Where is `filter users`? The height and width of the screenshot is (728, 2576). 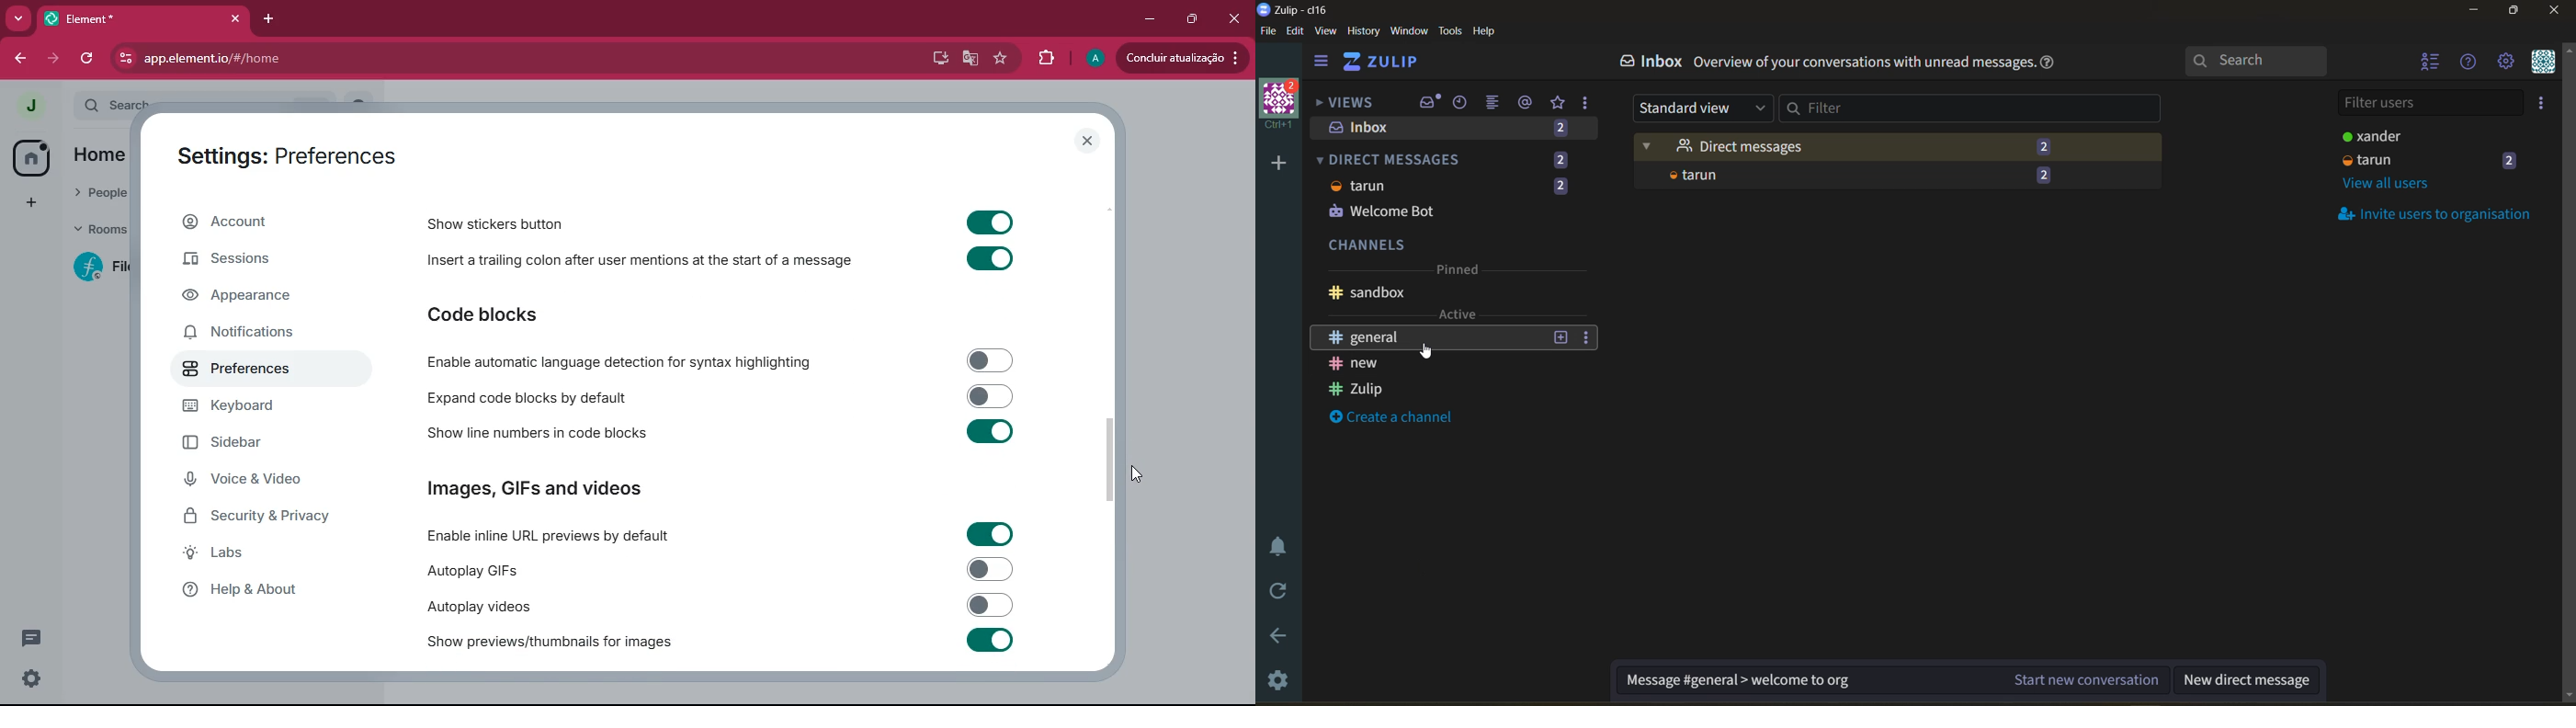
filter users is located at coordinates (2434, 101).